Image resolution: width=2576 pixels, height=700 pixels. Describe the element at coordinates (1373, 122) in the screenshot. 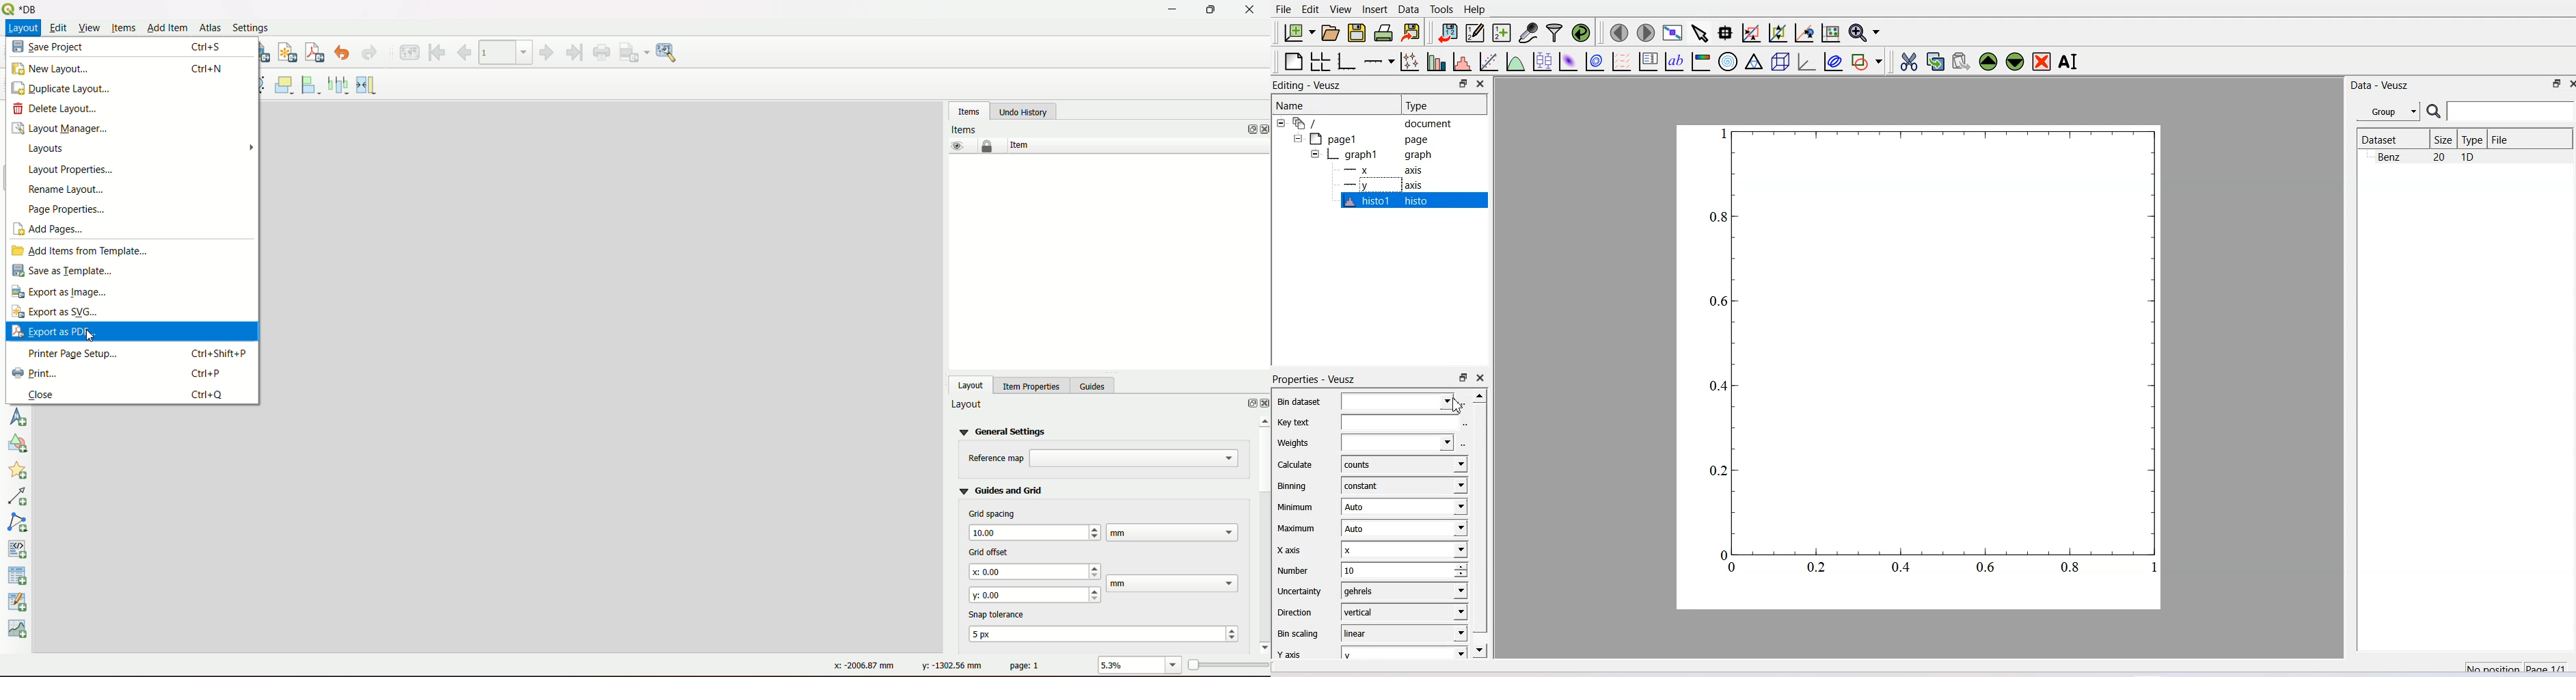

I see `Document` at that location.